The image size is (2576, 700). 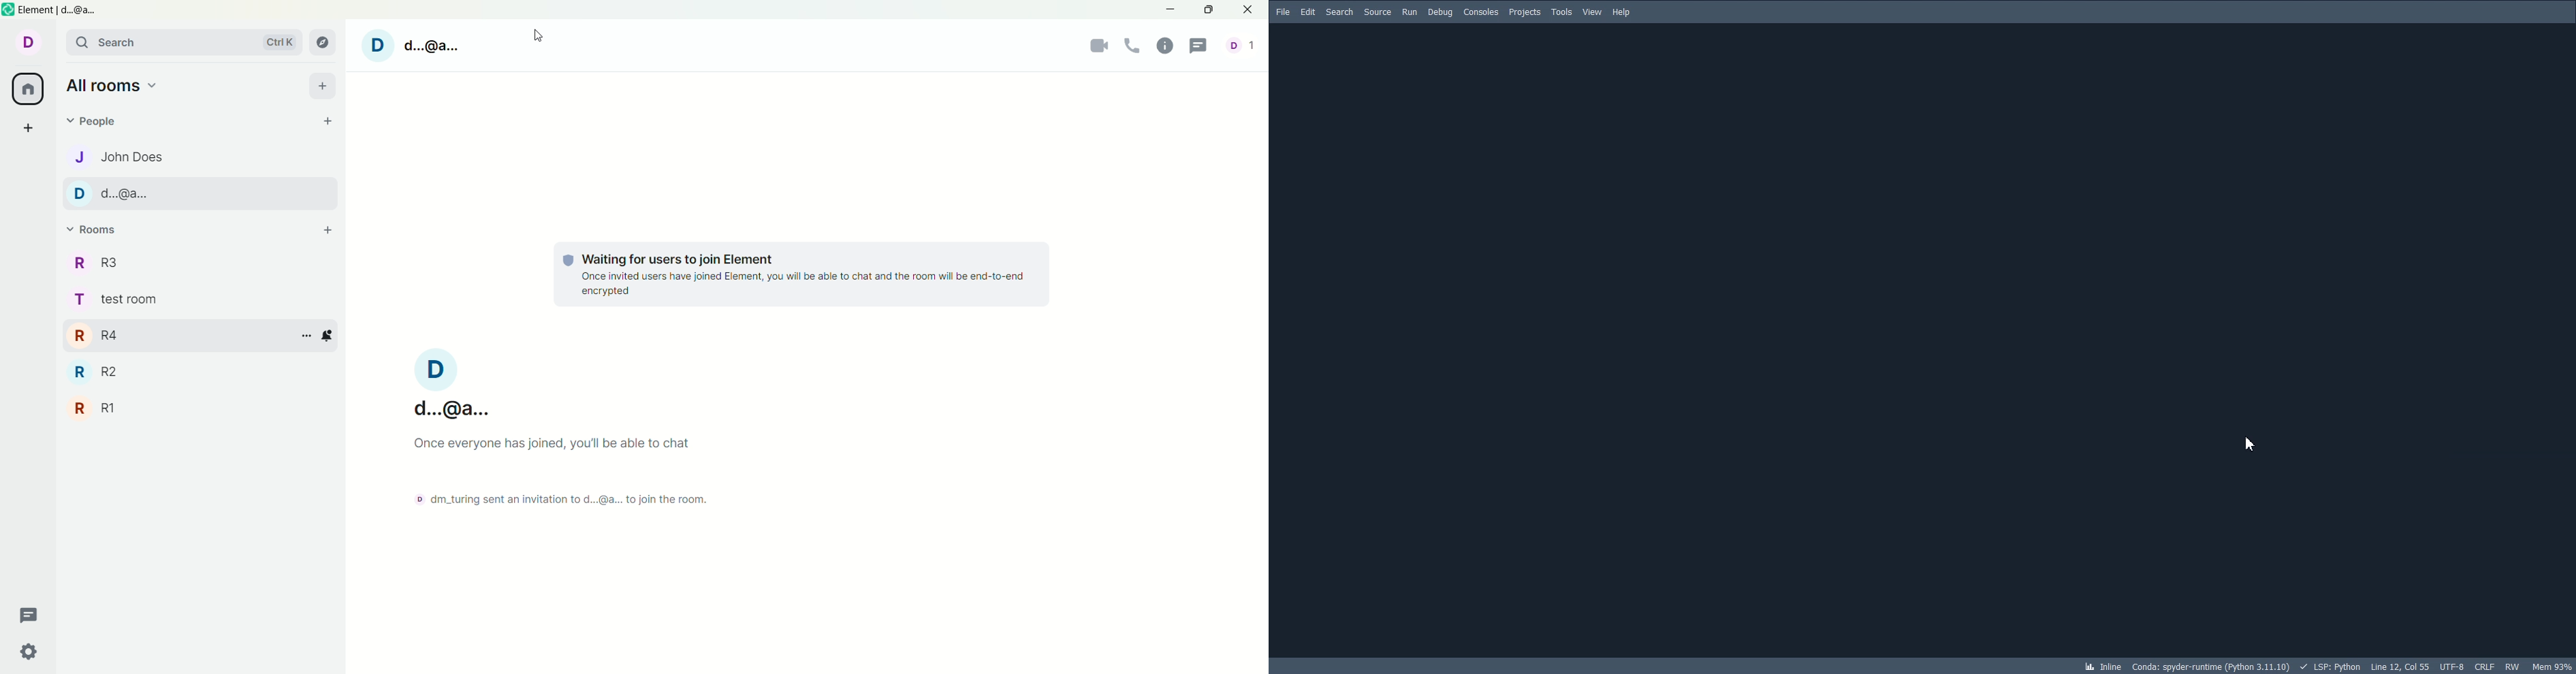 What do you see at coordinates (29, 128) in the screenshot?
I see `create a space` at bounding box center [29, 128].